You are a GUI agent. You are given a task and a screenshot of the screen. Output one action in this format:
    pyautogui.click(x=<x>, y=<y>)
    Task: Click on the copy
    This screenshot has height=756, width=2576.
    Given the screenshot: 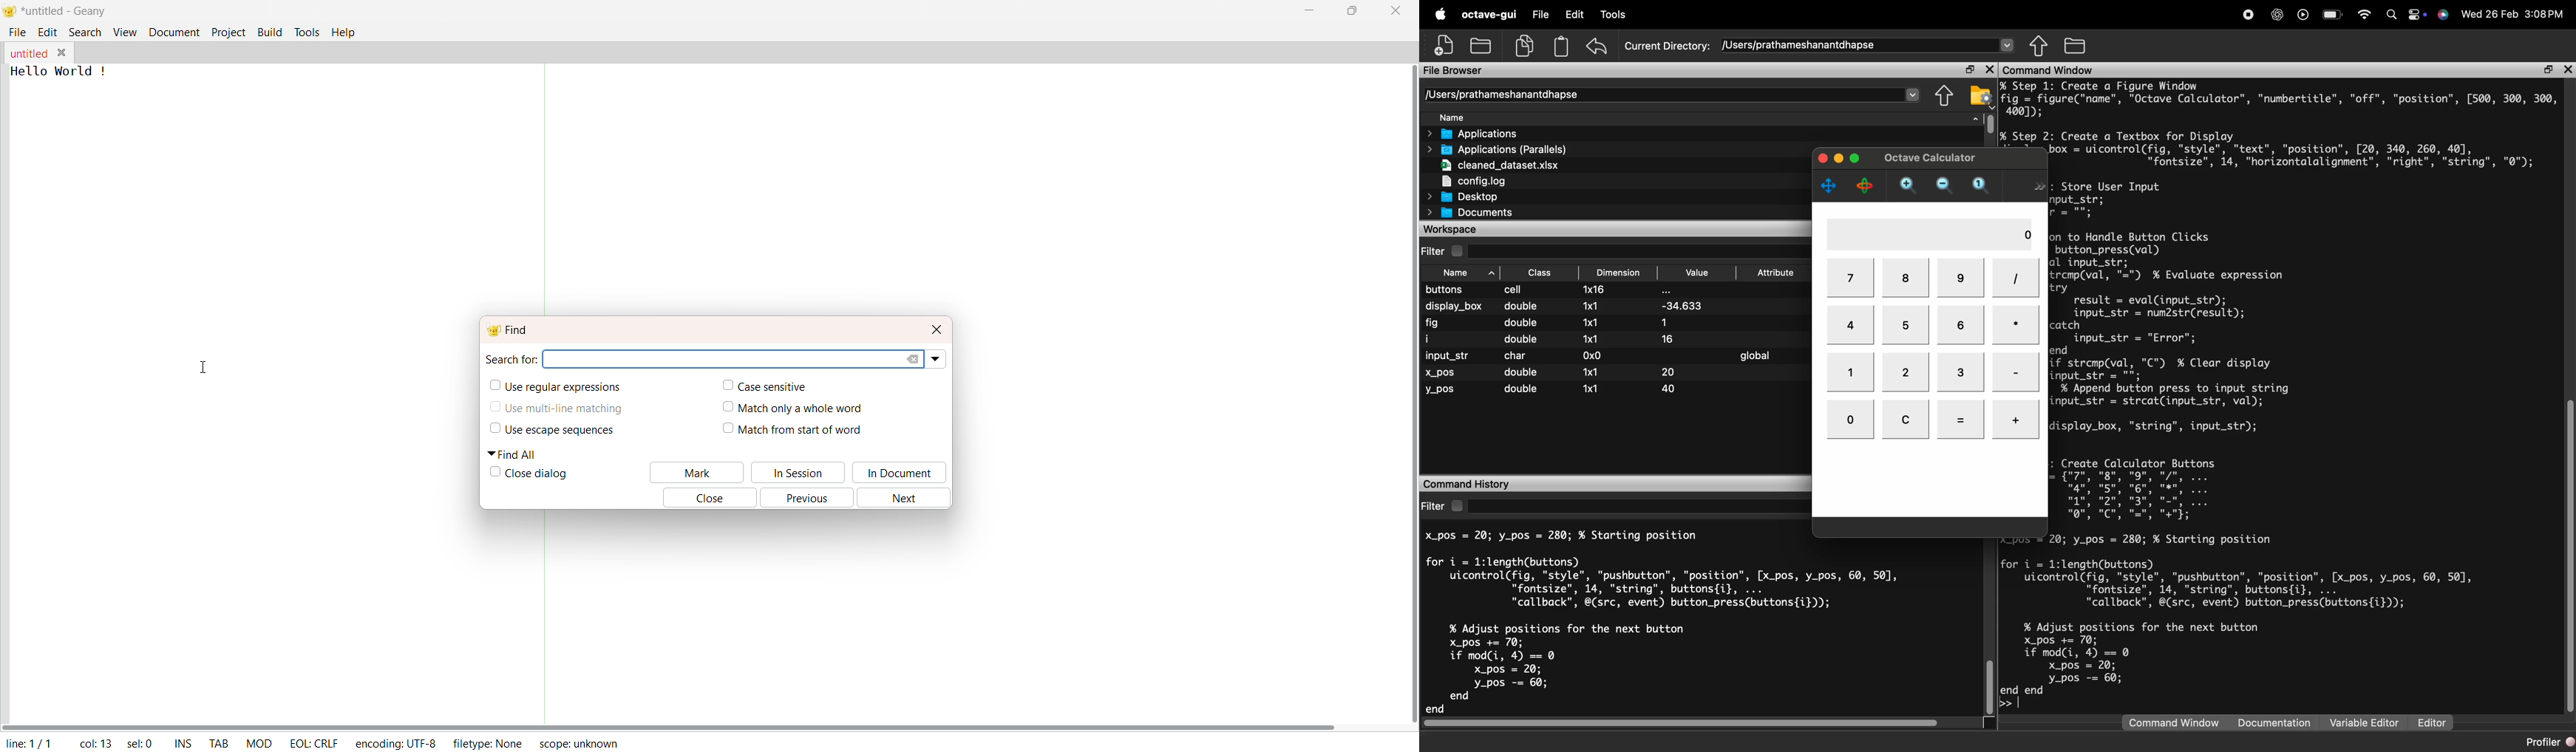 What is the action you would take?
    pyautogui.click(x=1526, y=44)
    